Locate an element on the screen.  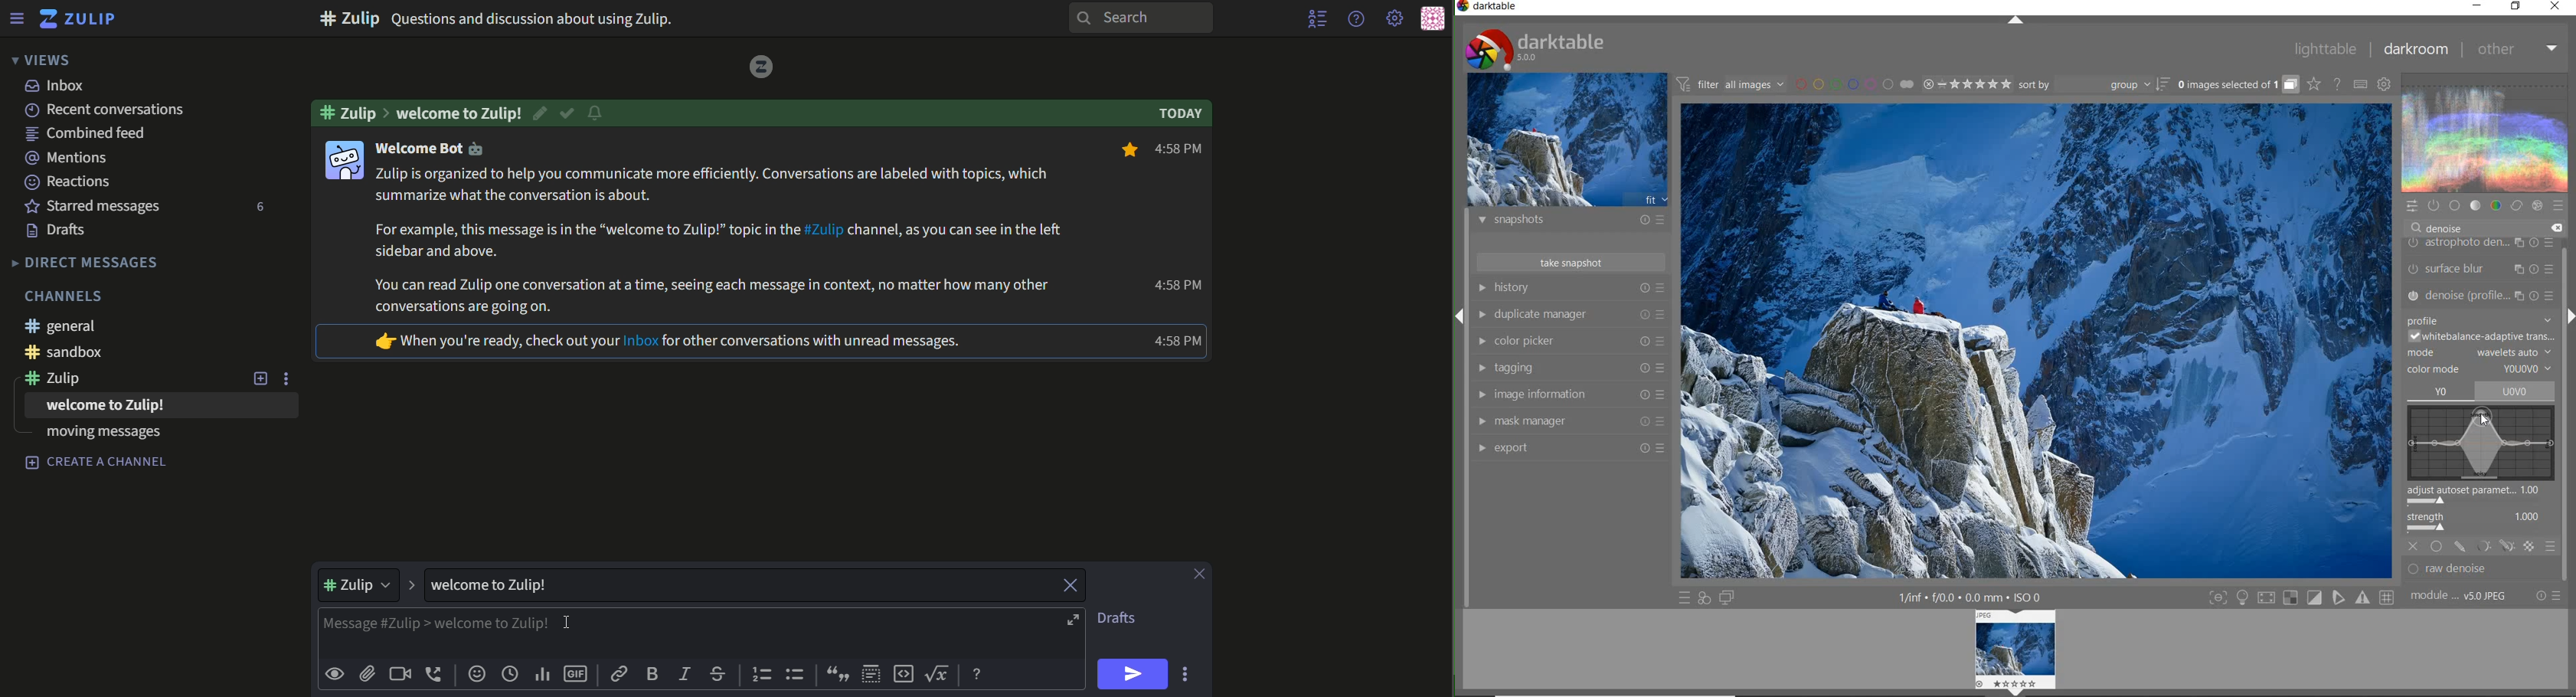
correct is located at coordinates (2516, 205).